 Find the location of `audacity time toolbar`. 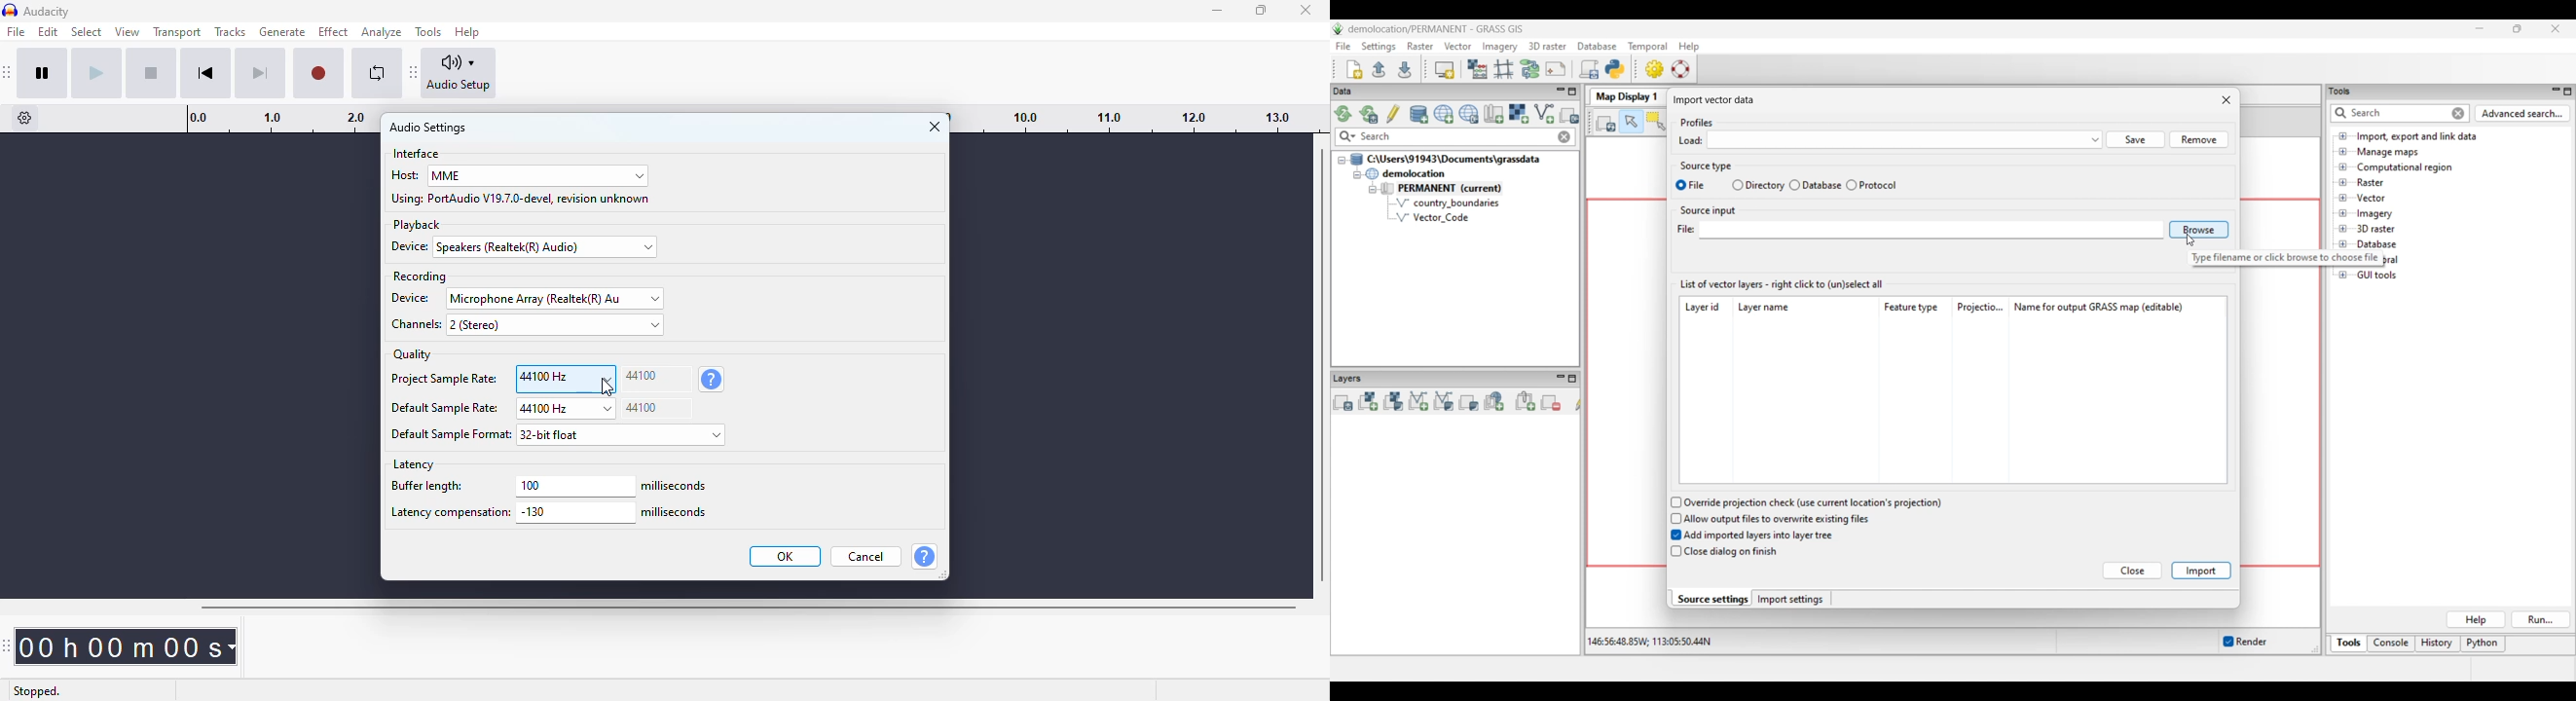

audacity time toolbar is located at coordinates (9, 646).